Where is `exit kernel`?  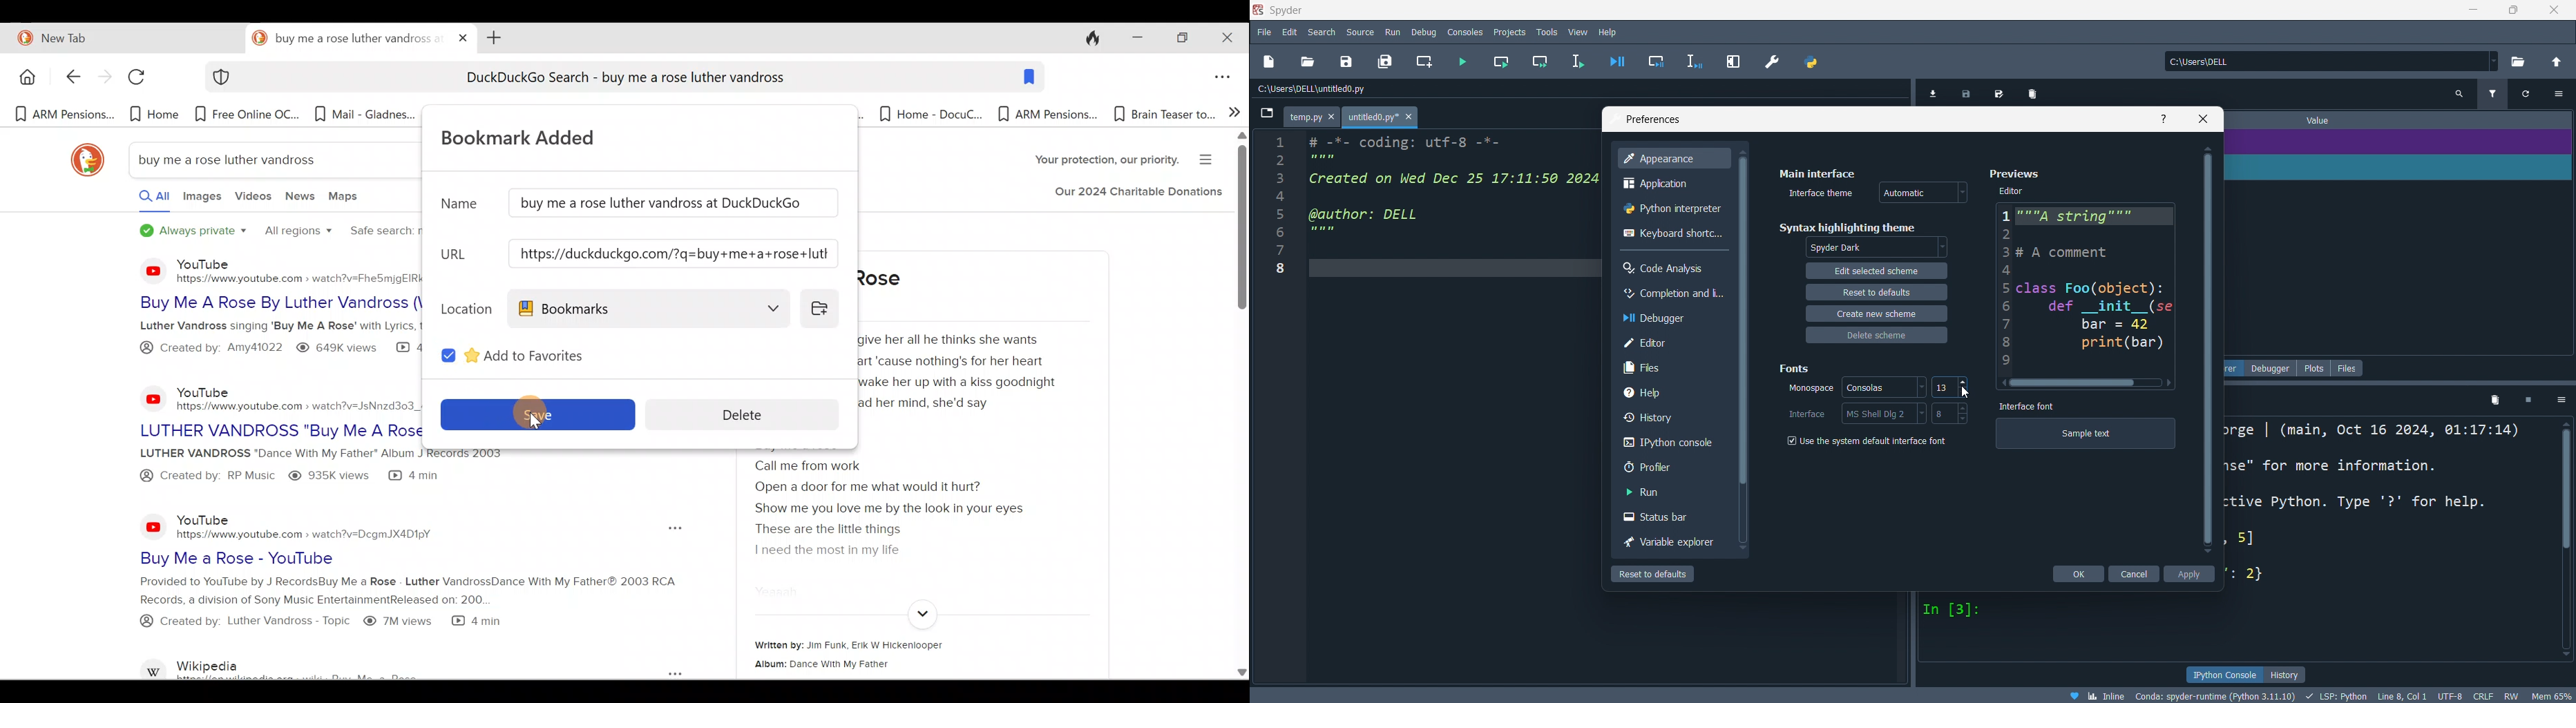 exit kernel is located at coordinates (2530, 400).